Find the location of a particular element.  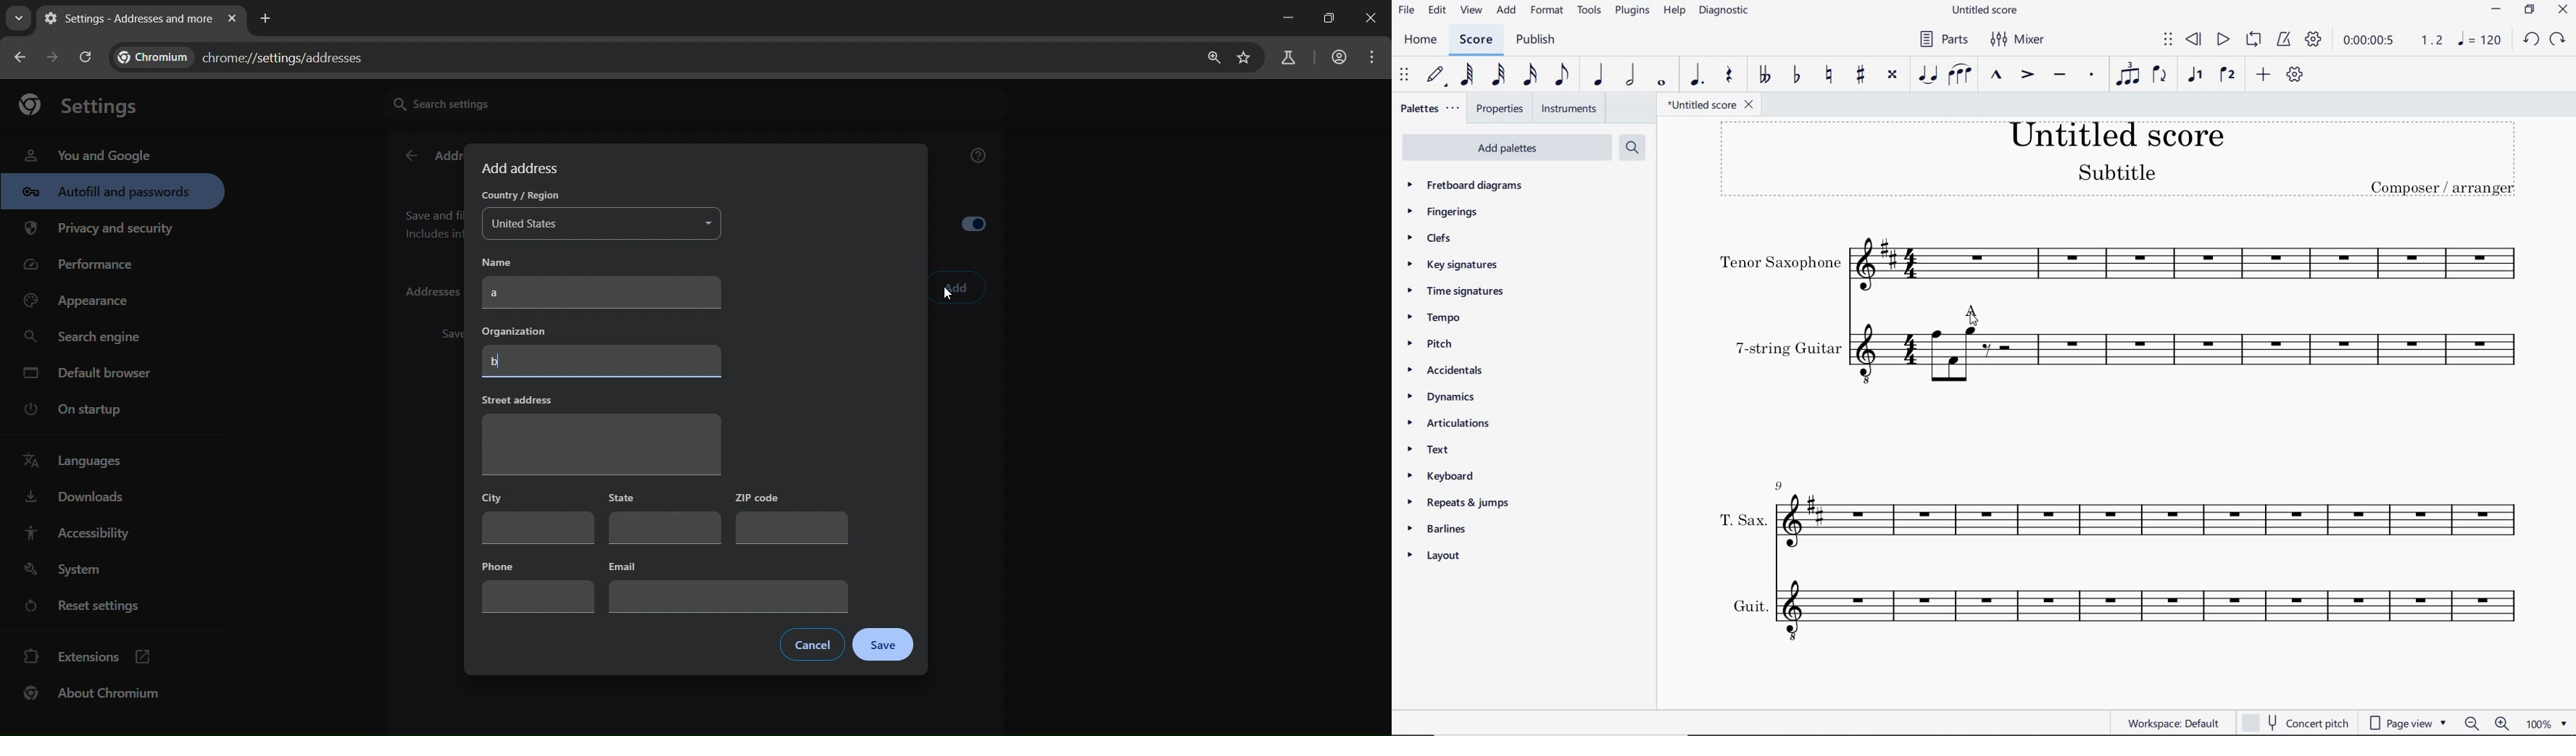

name is located at coordinates (508, 262).